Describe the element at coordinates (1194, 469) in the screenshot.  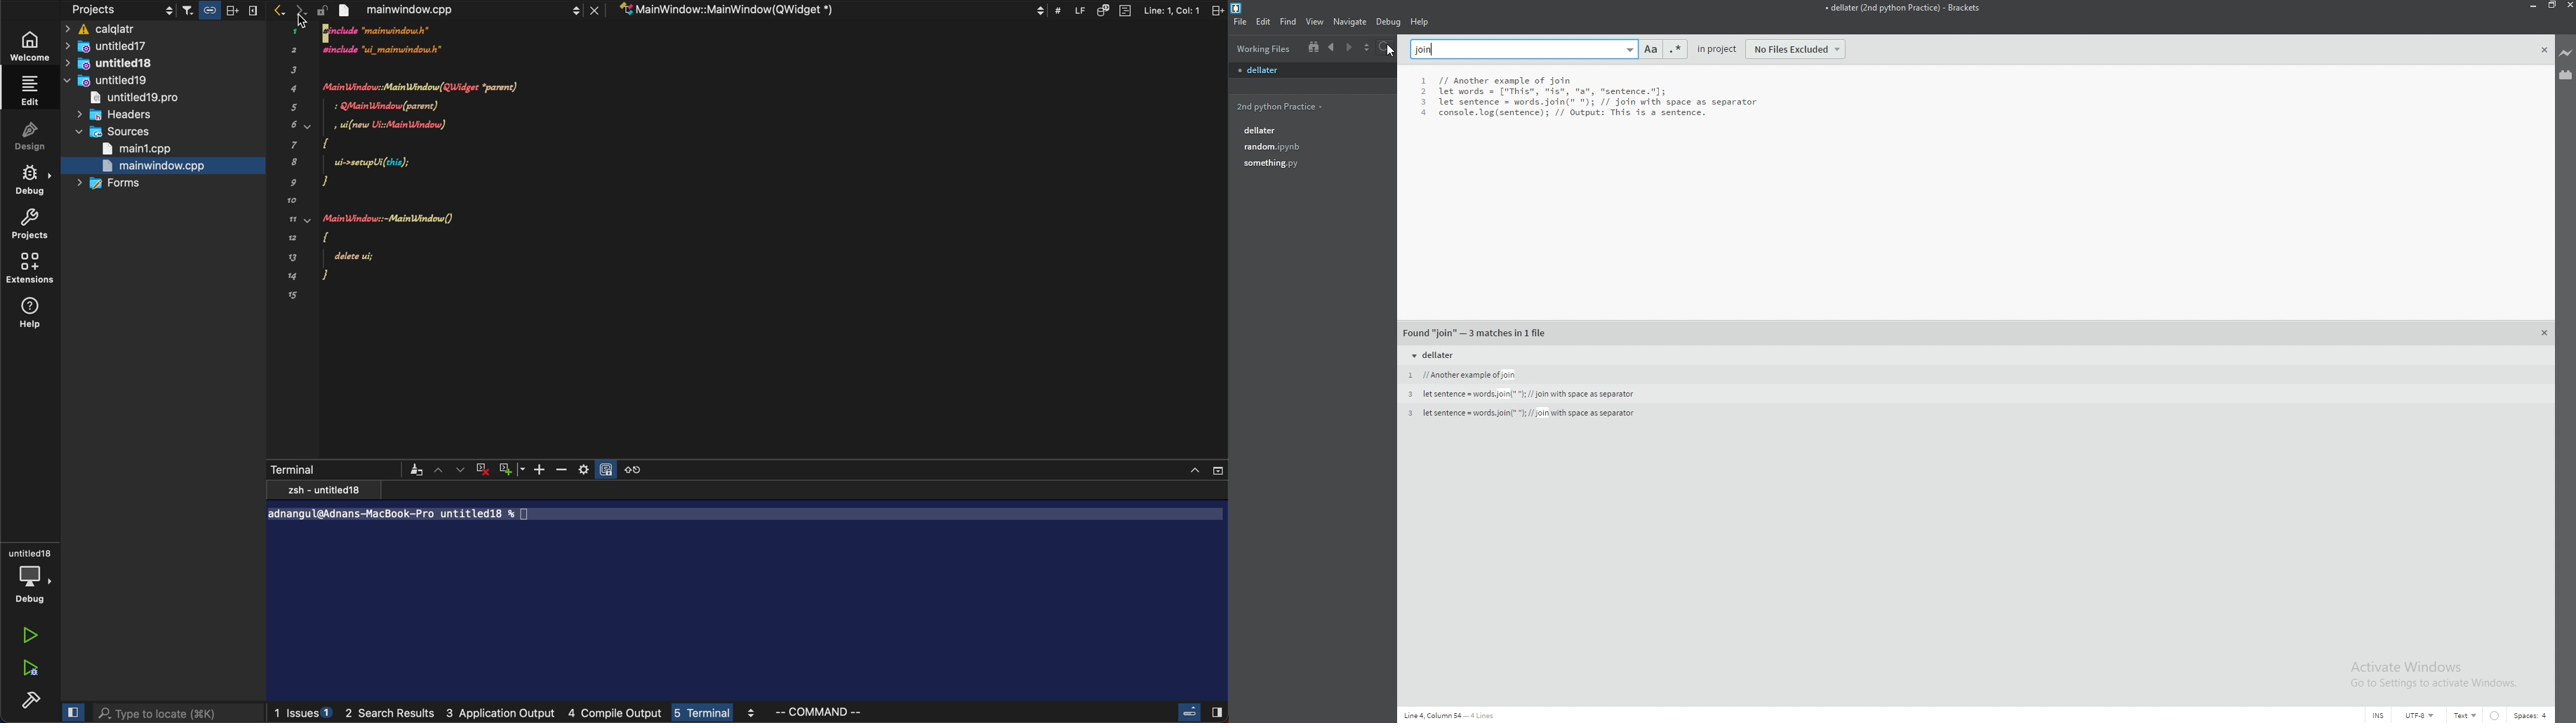
I see `Arrow Up` at that location.